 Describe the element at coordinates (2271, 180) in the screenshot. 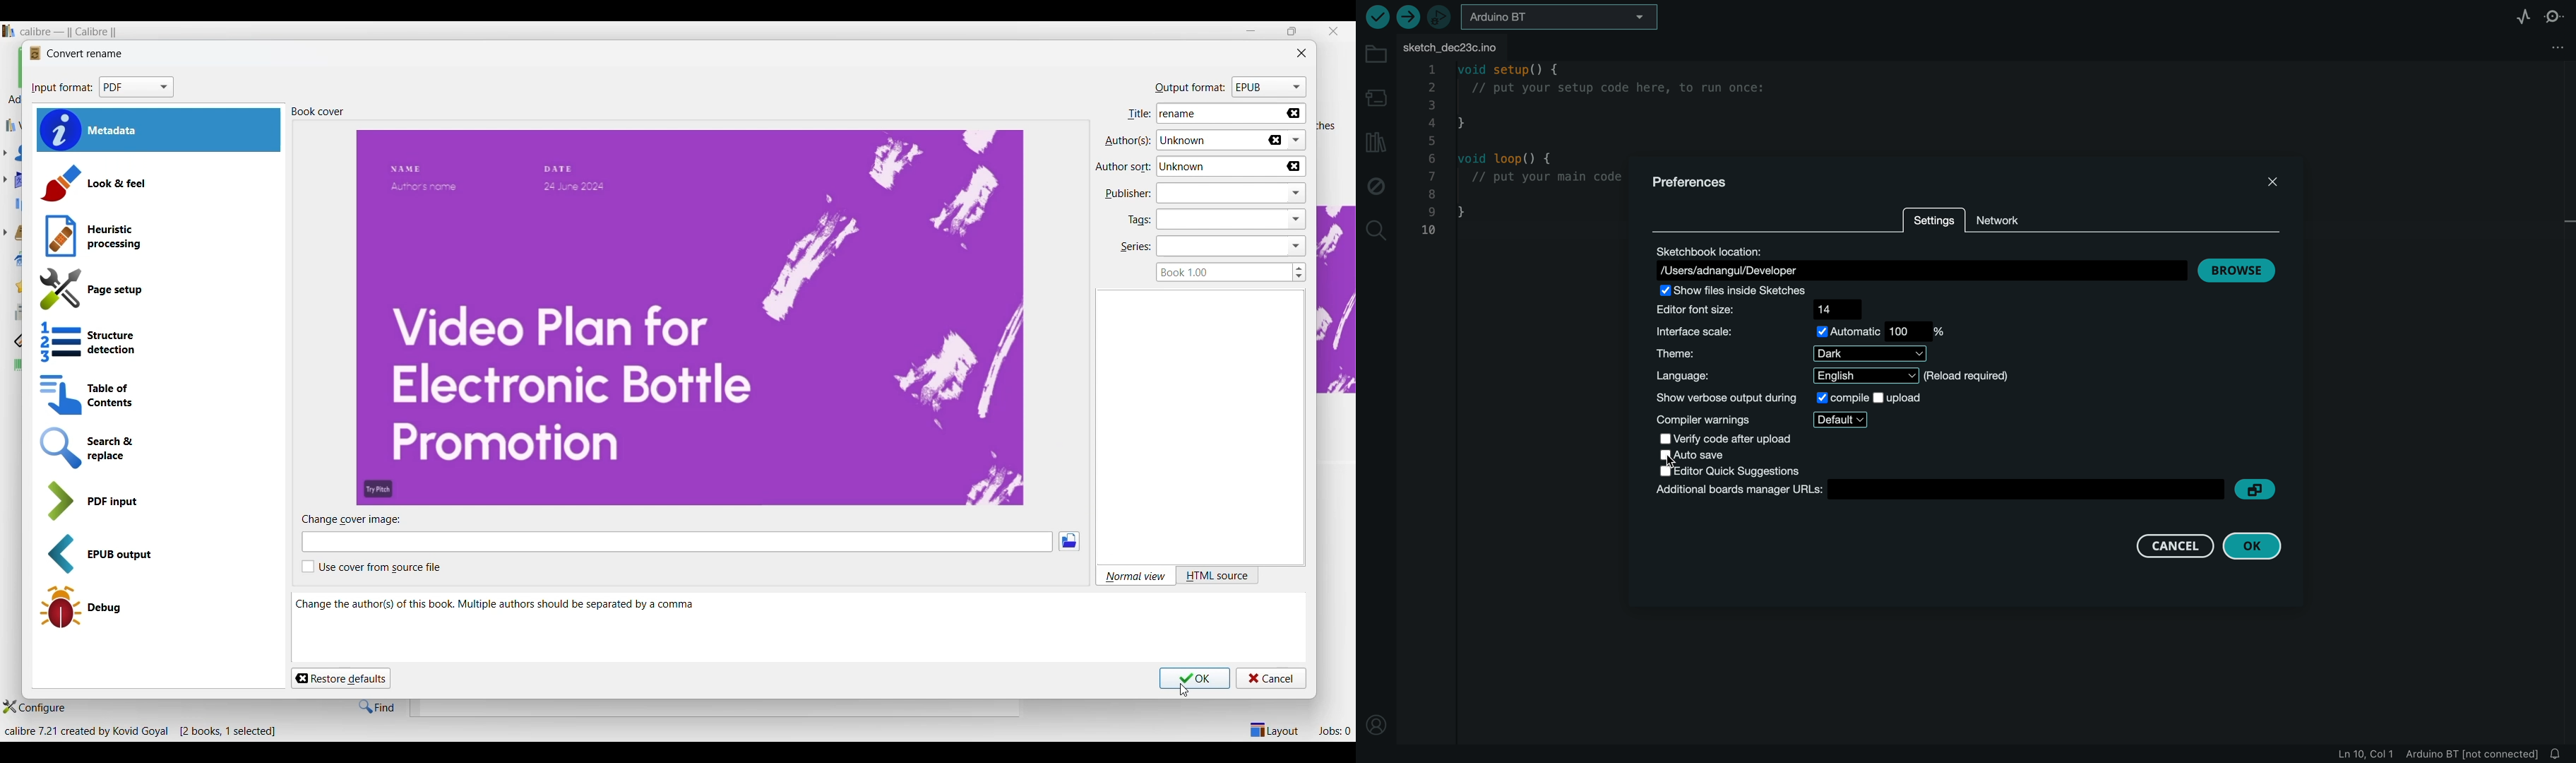

I see `close` at that location.